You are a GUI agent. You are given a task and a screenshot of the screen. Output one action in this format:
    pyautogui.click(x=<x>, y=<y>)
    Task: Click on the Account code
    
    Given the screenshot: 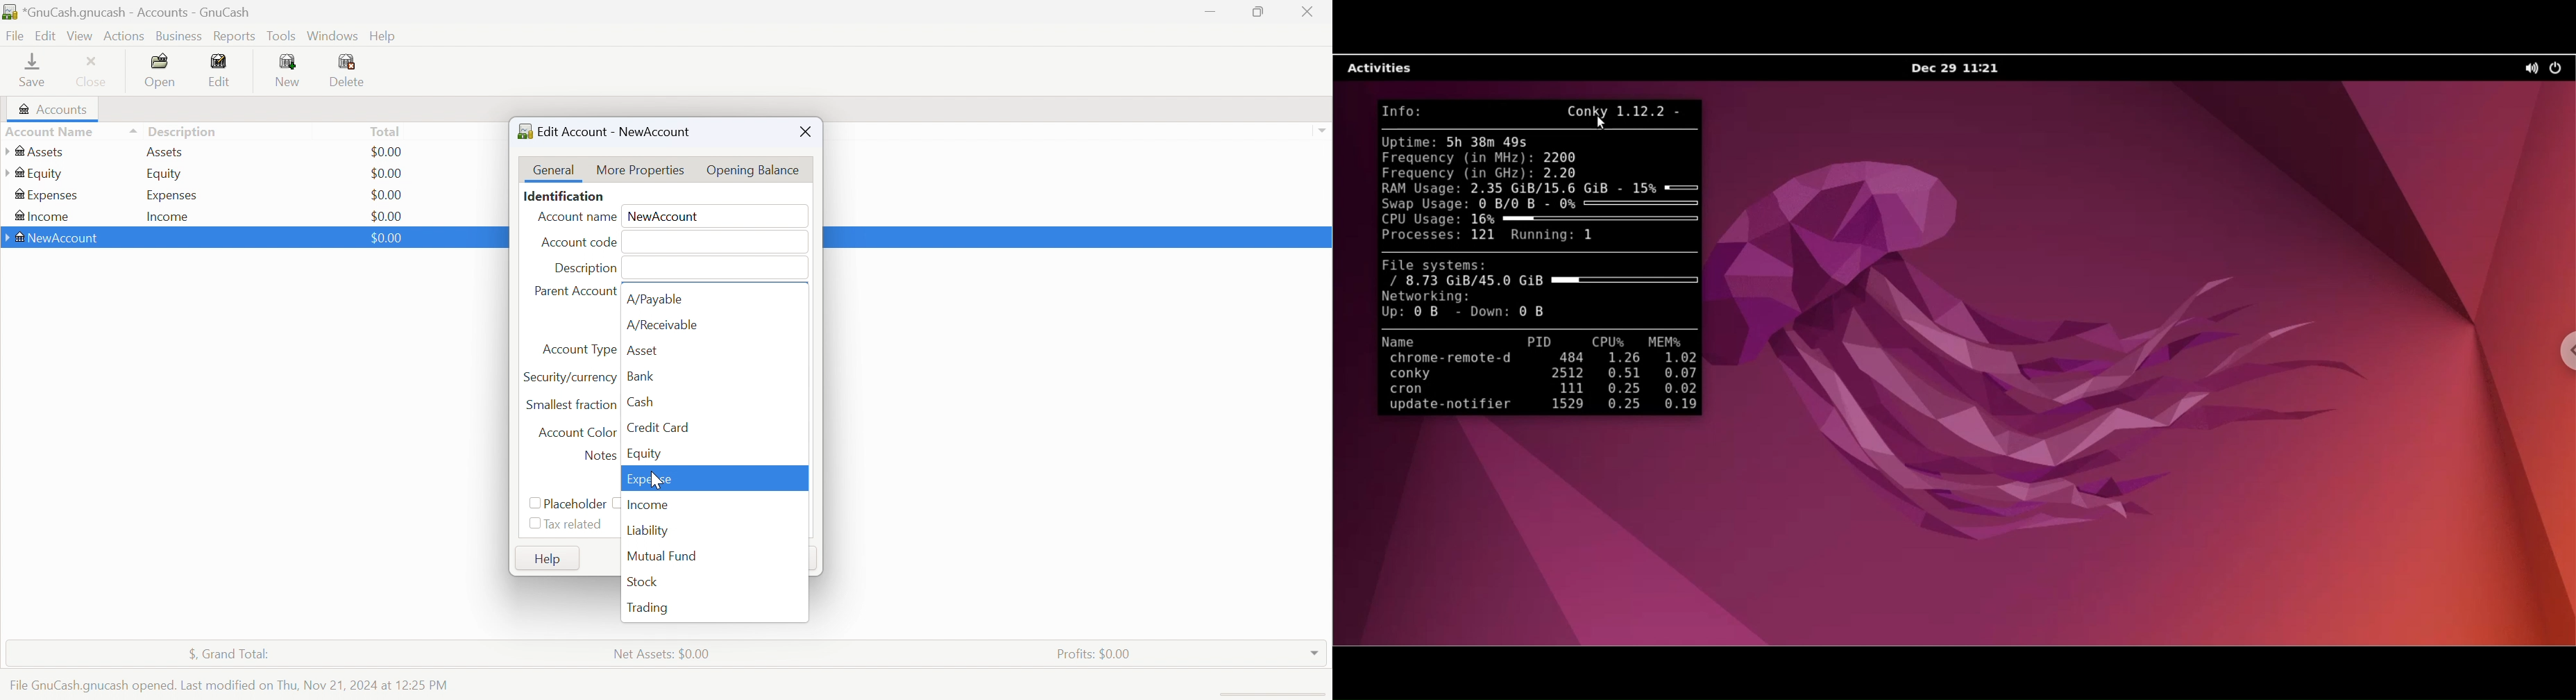 What is the action you would take?
    pyautogui.click(x=582, y=241)
    